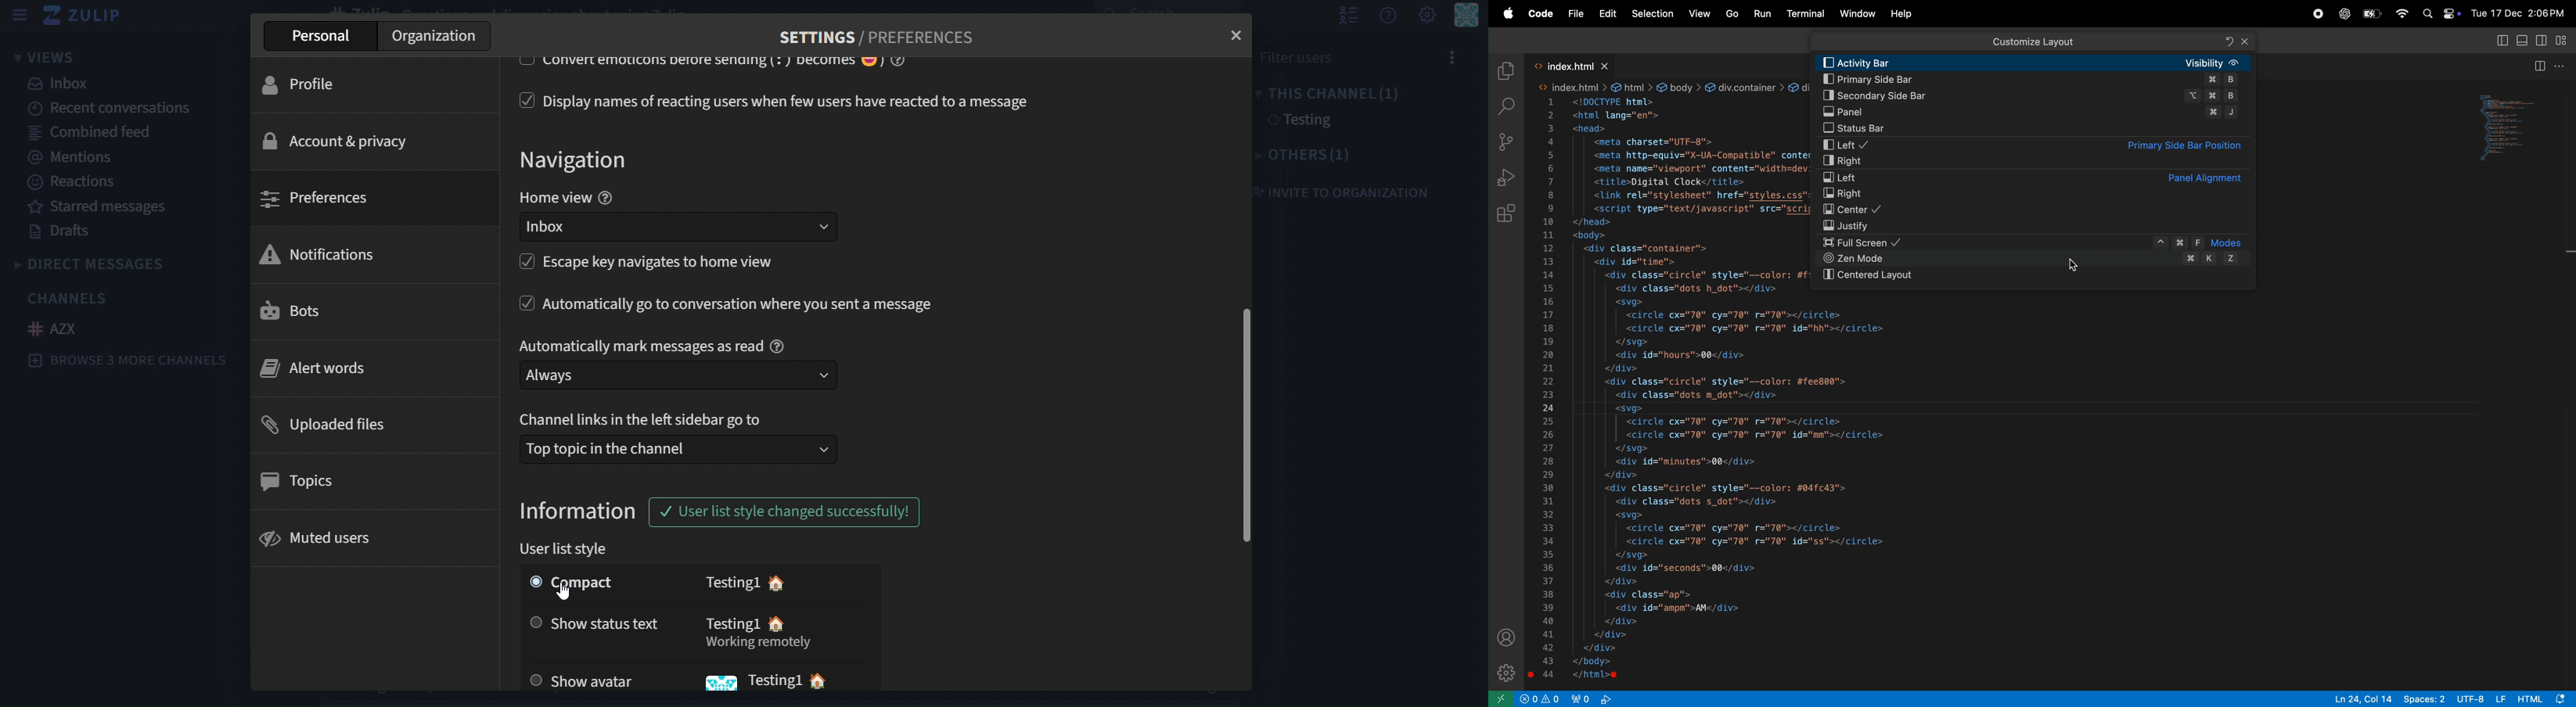  Describe the element at coordinates (19, 15) in the screenshot. I see `sidebar` at that location.